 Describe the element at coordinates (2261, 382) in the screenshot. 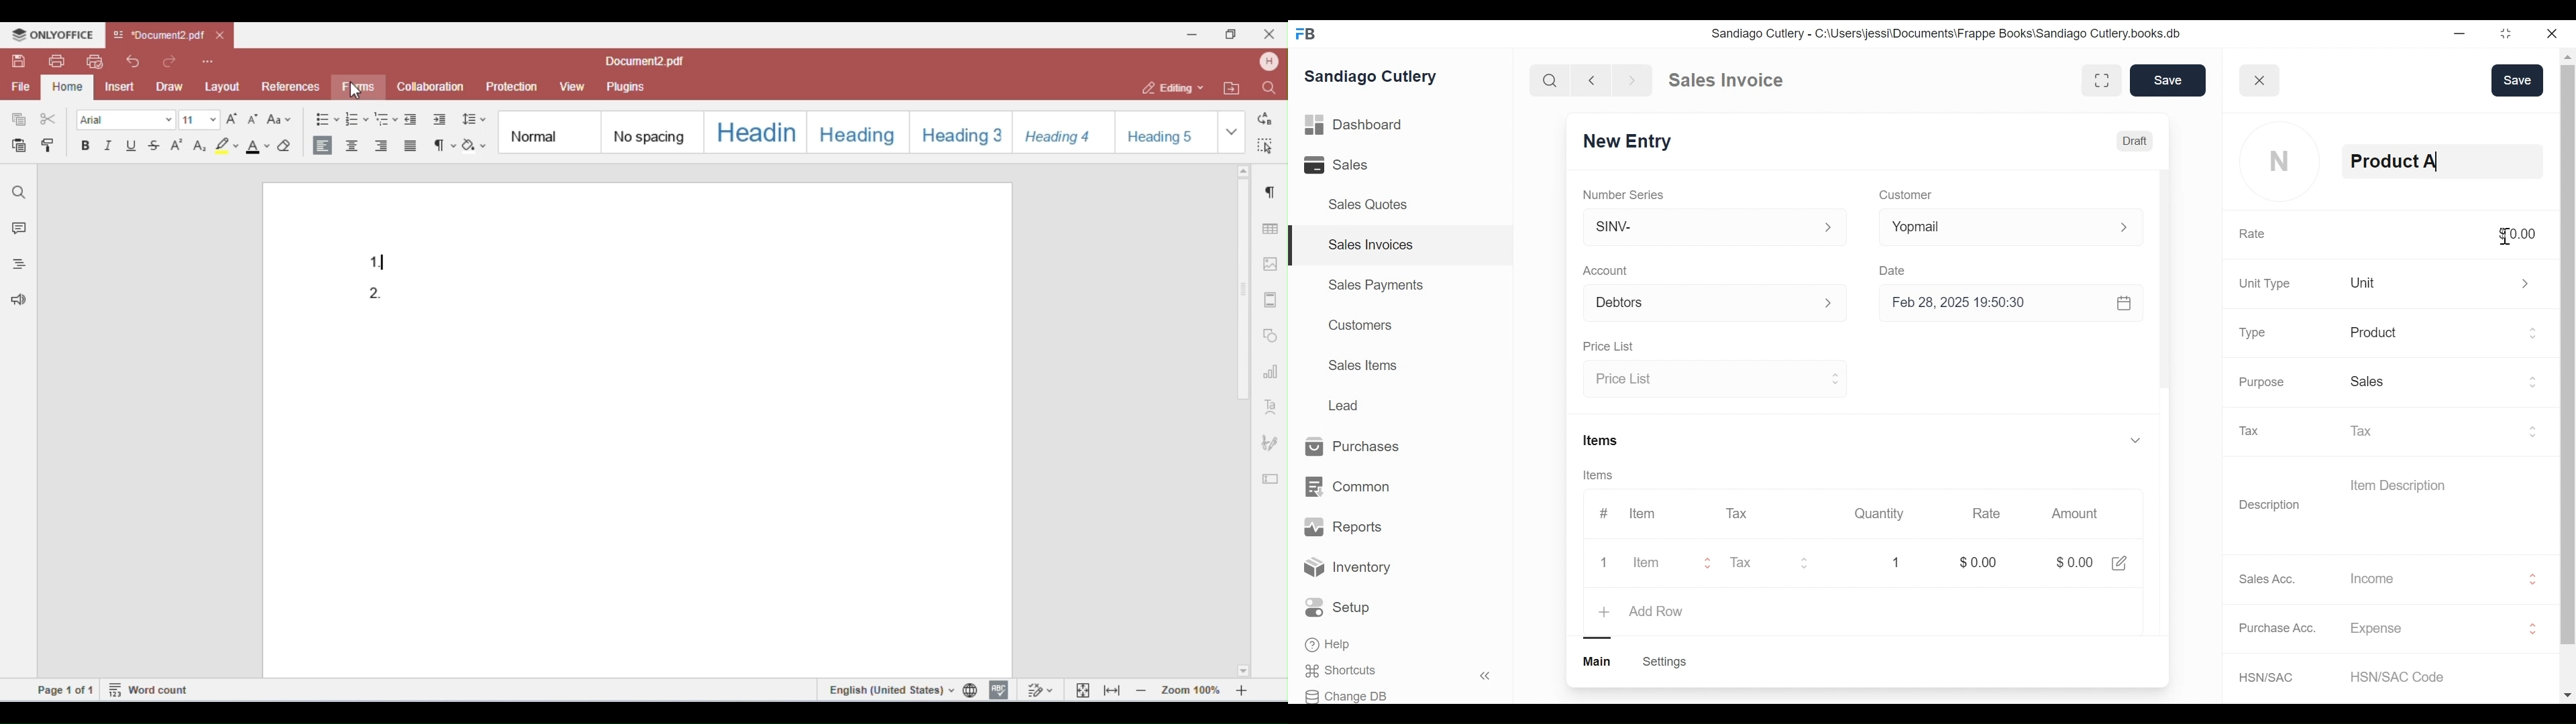

I see `Purpose` at that location.